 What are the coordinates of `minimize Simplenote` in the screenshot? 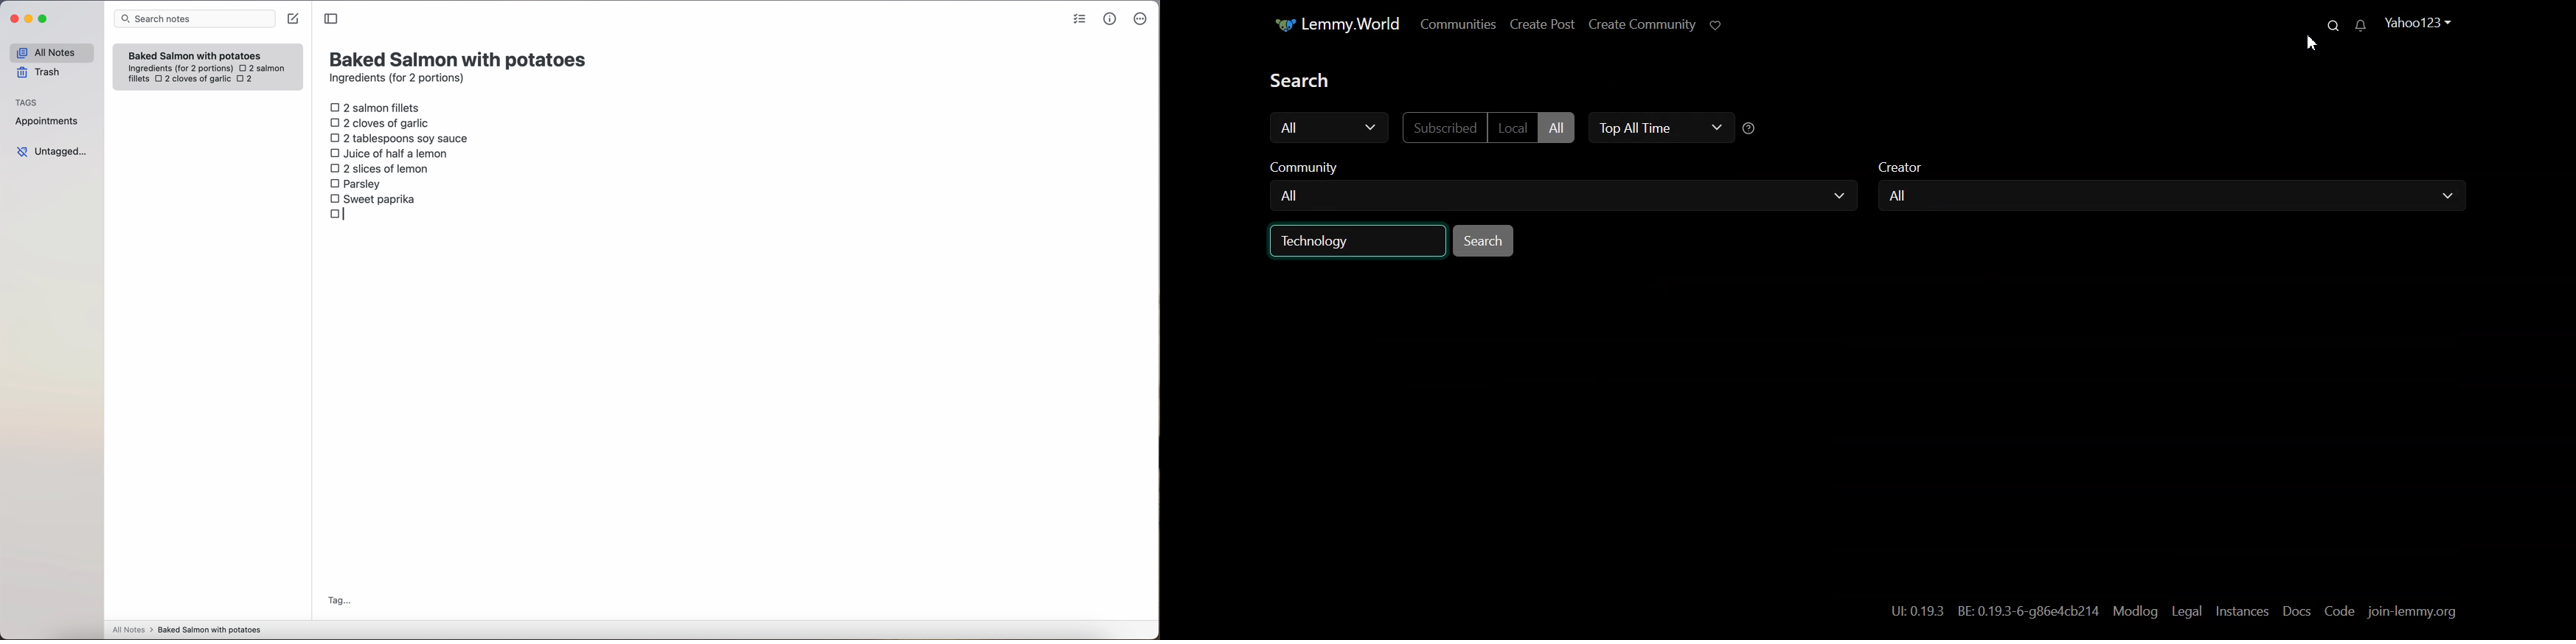 It's located at (28, 20).